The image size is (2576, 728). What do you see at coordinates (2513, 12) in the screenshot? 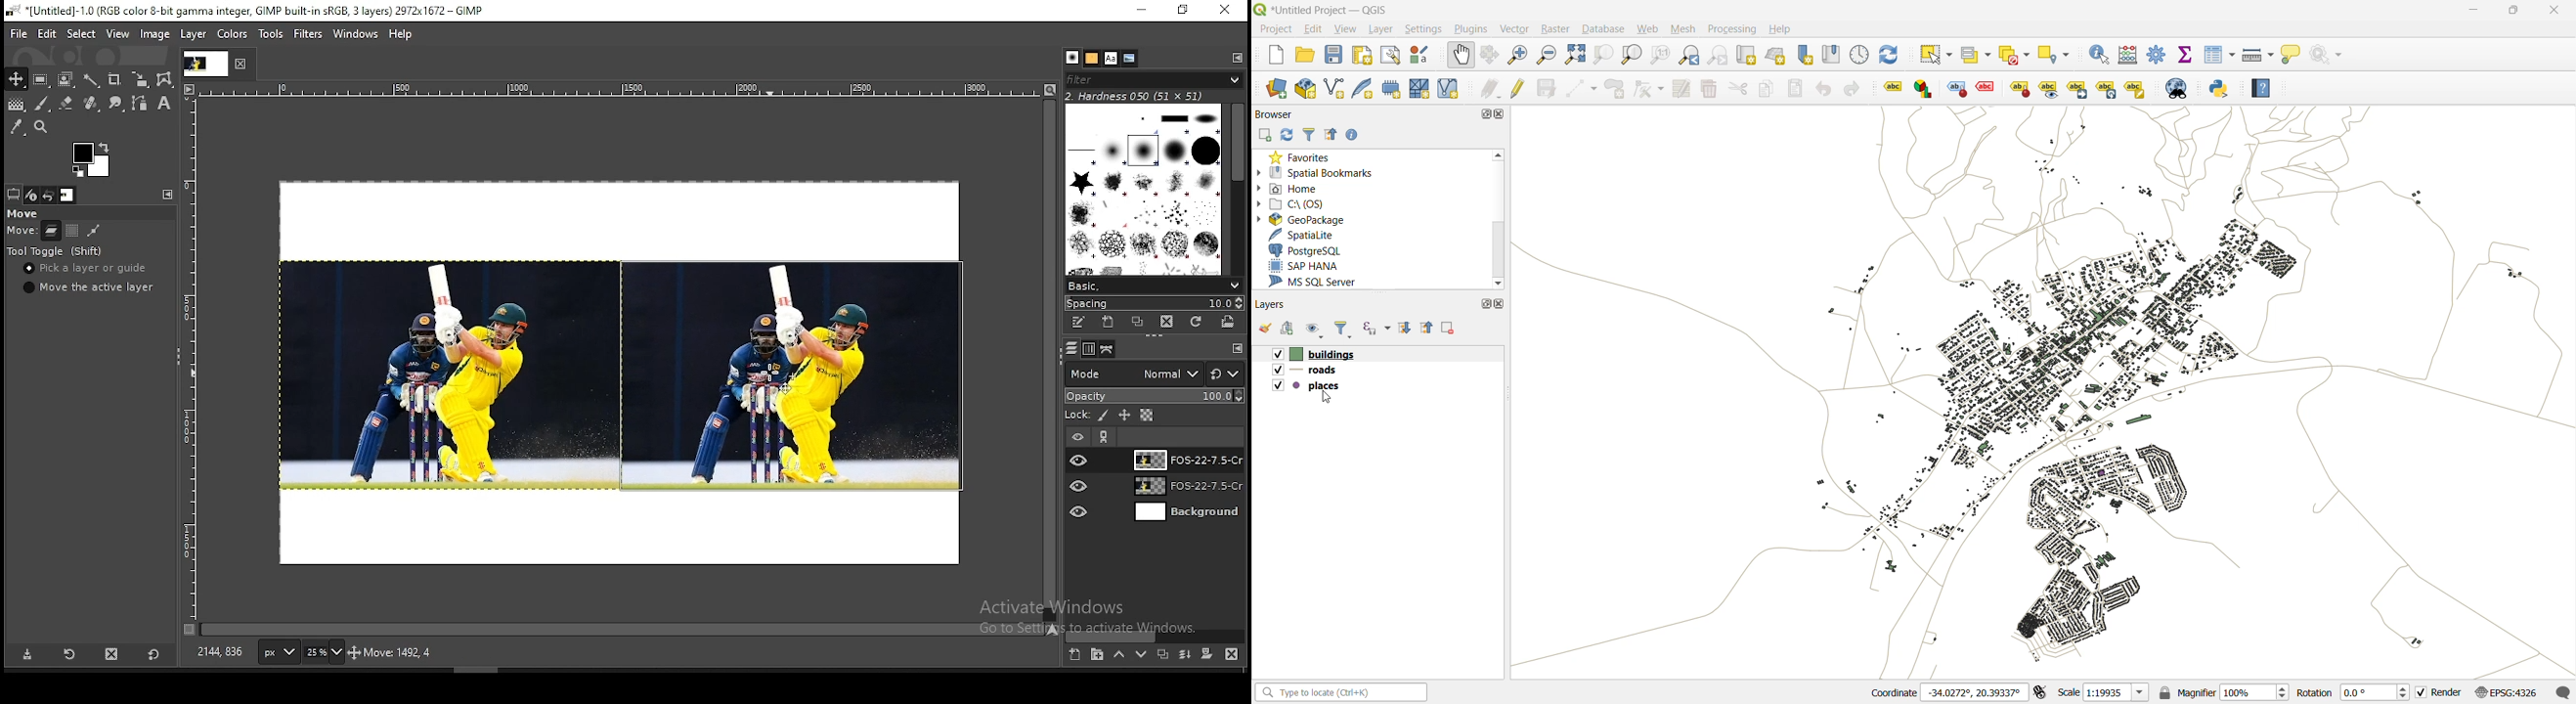
I see `maximize` at bounding box center [2513, 12].